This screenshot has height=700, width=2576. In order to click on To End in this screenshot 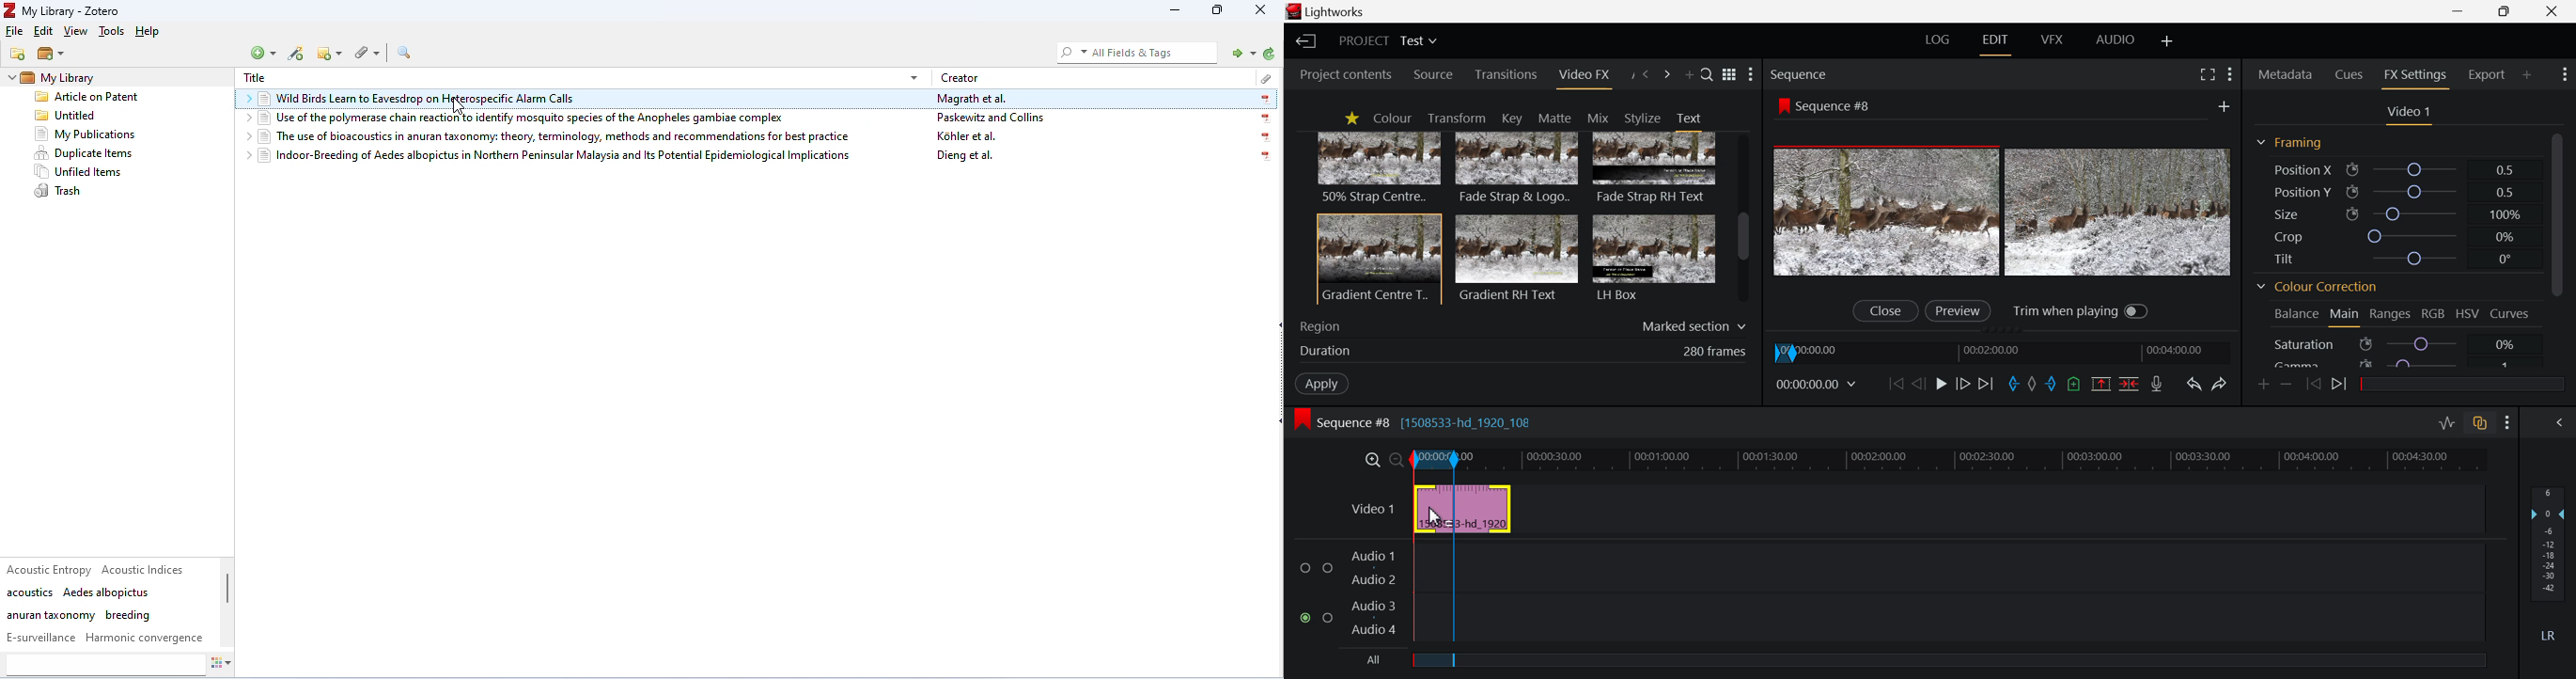, I will do `click(1987, 383)`.